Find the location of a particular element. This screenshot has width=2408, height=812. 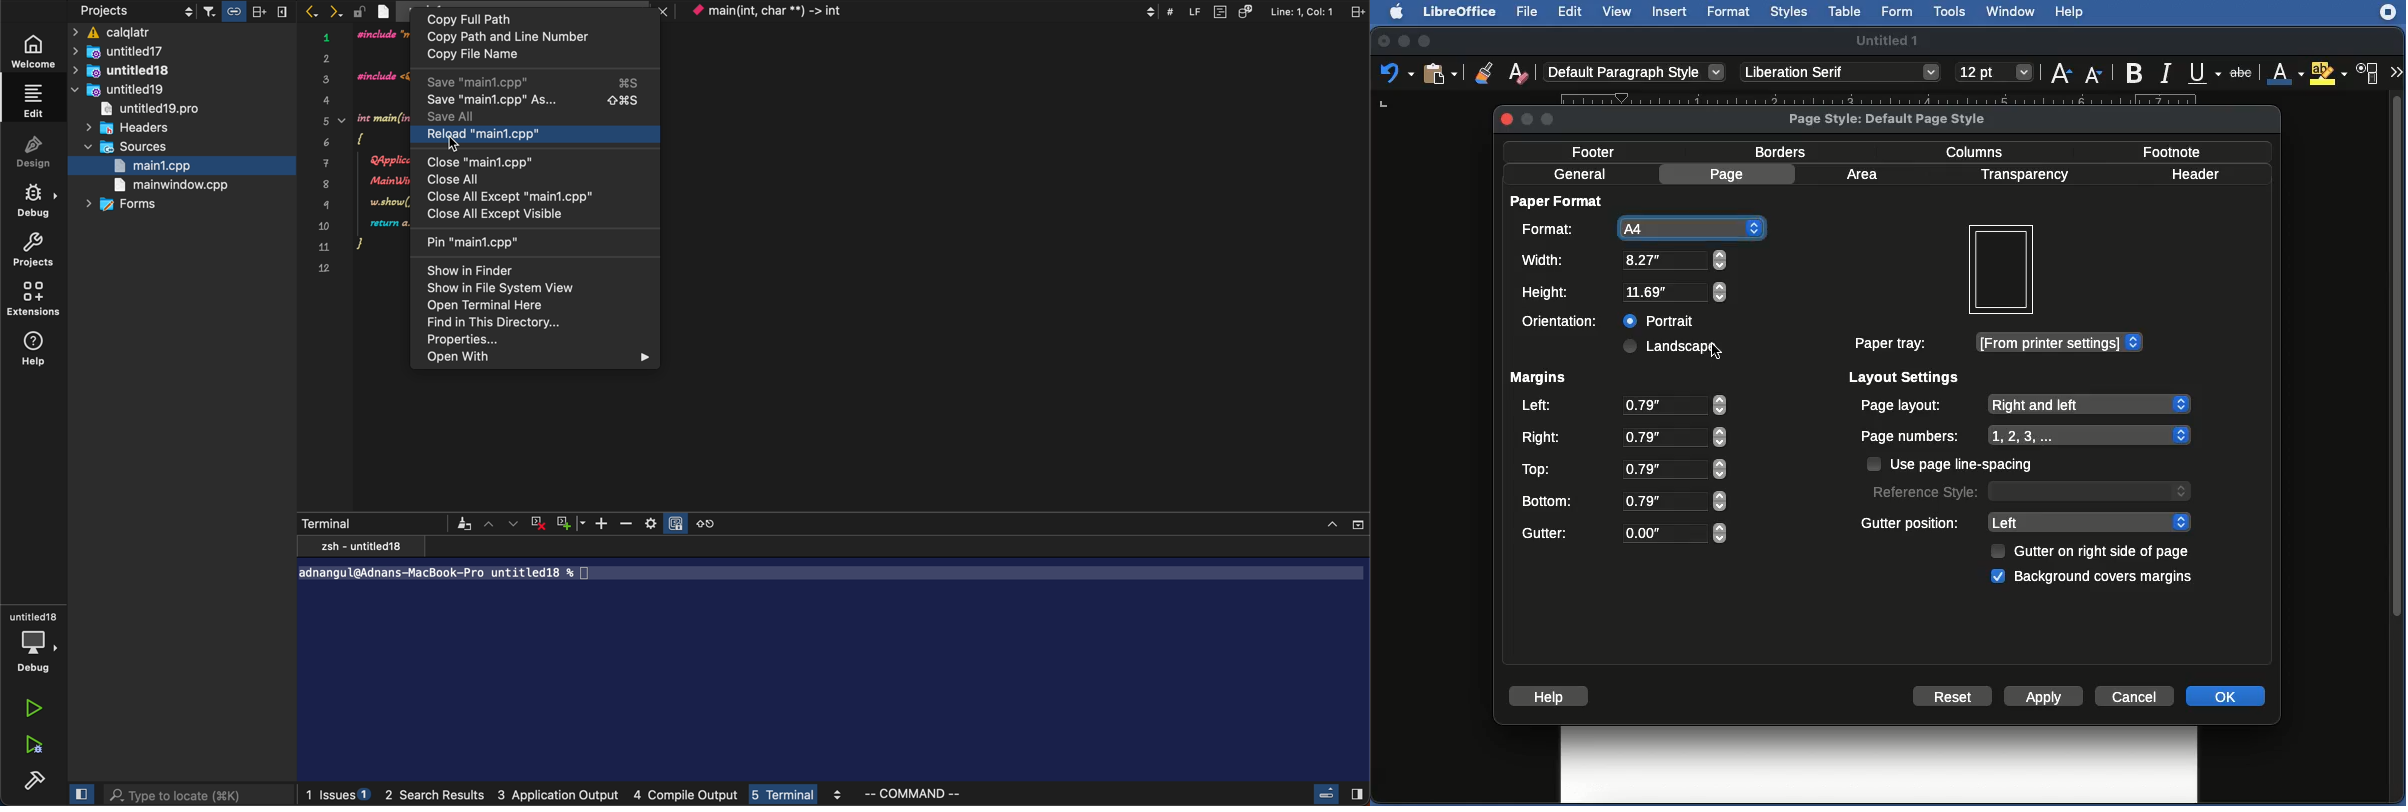

Top is located at coordinates (1537, 469).